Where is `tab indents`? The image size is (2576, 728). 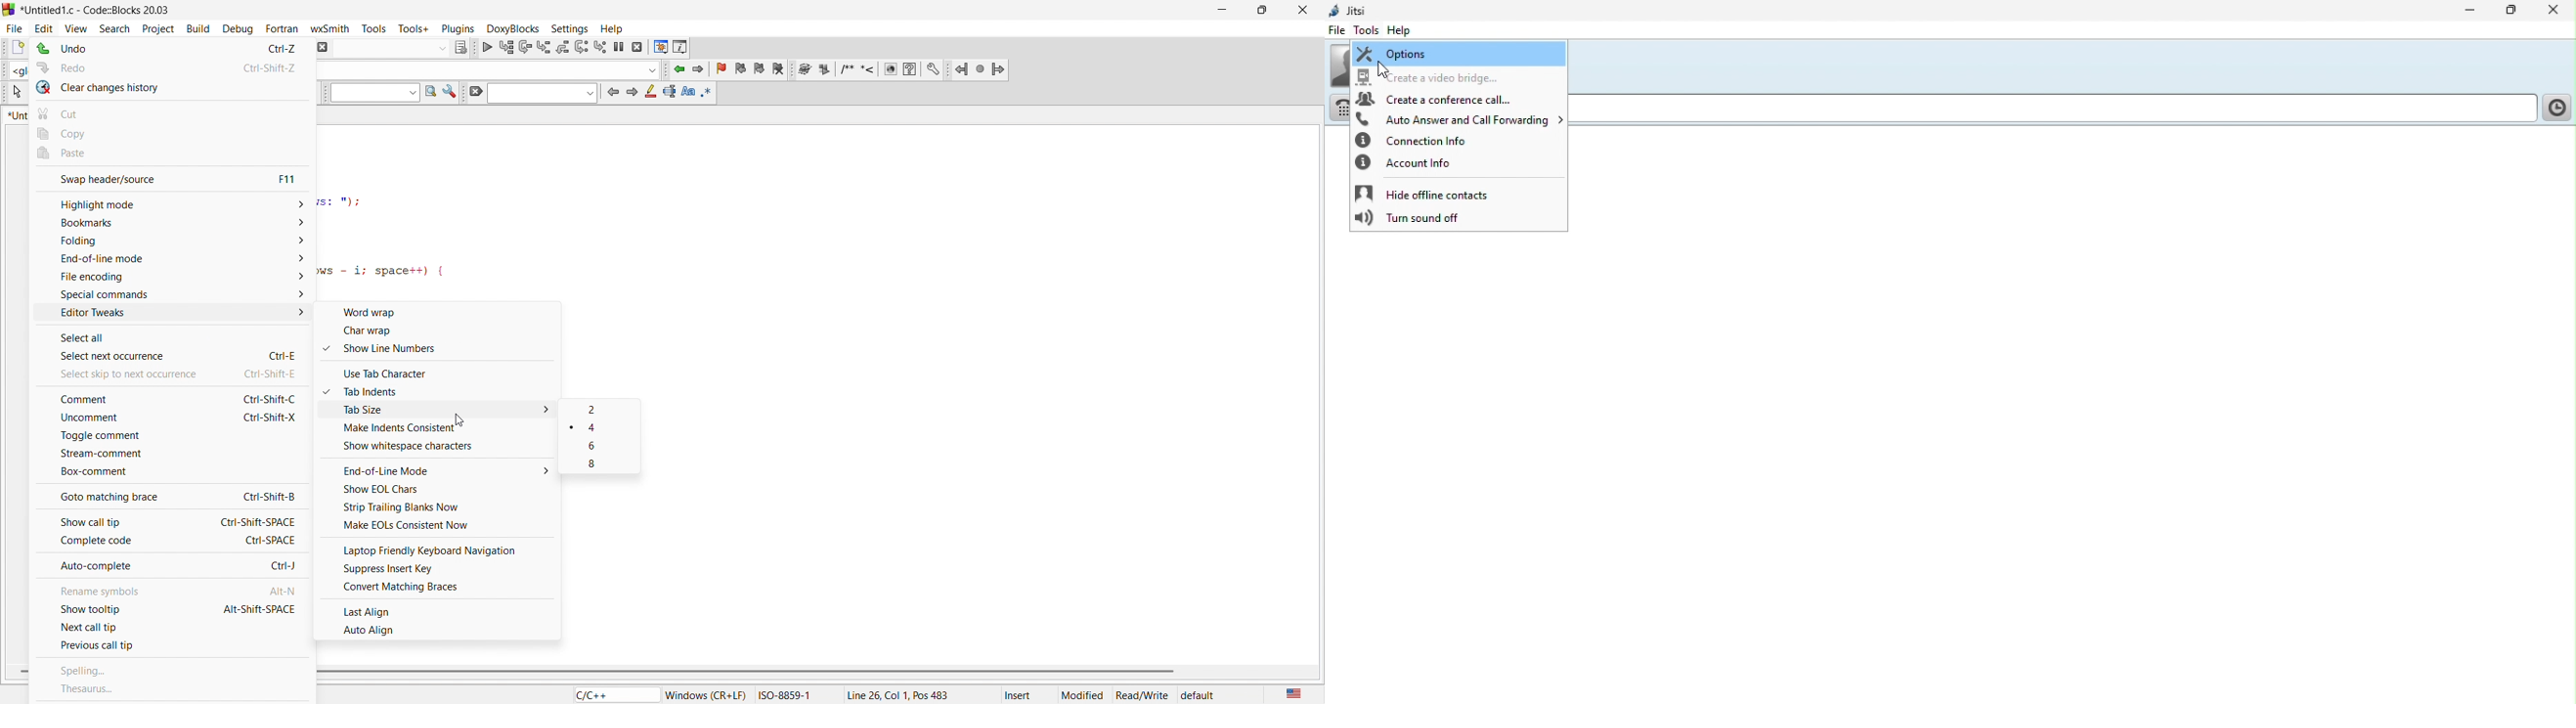
tab indents is located at coordinates (444, 392).